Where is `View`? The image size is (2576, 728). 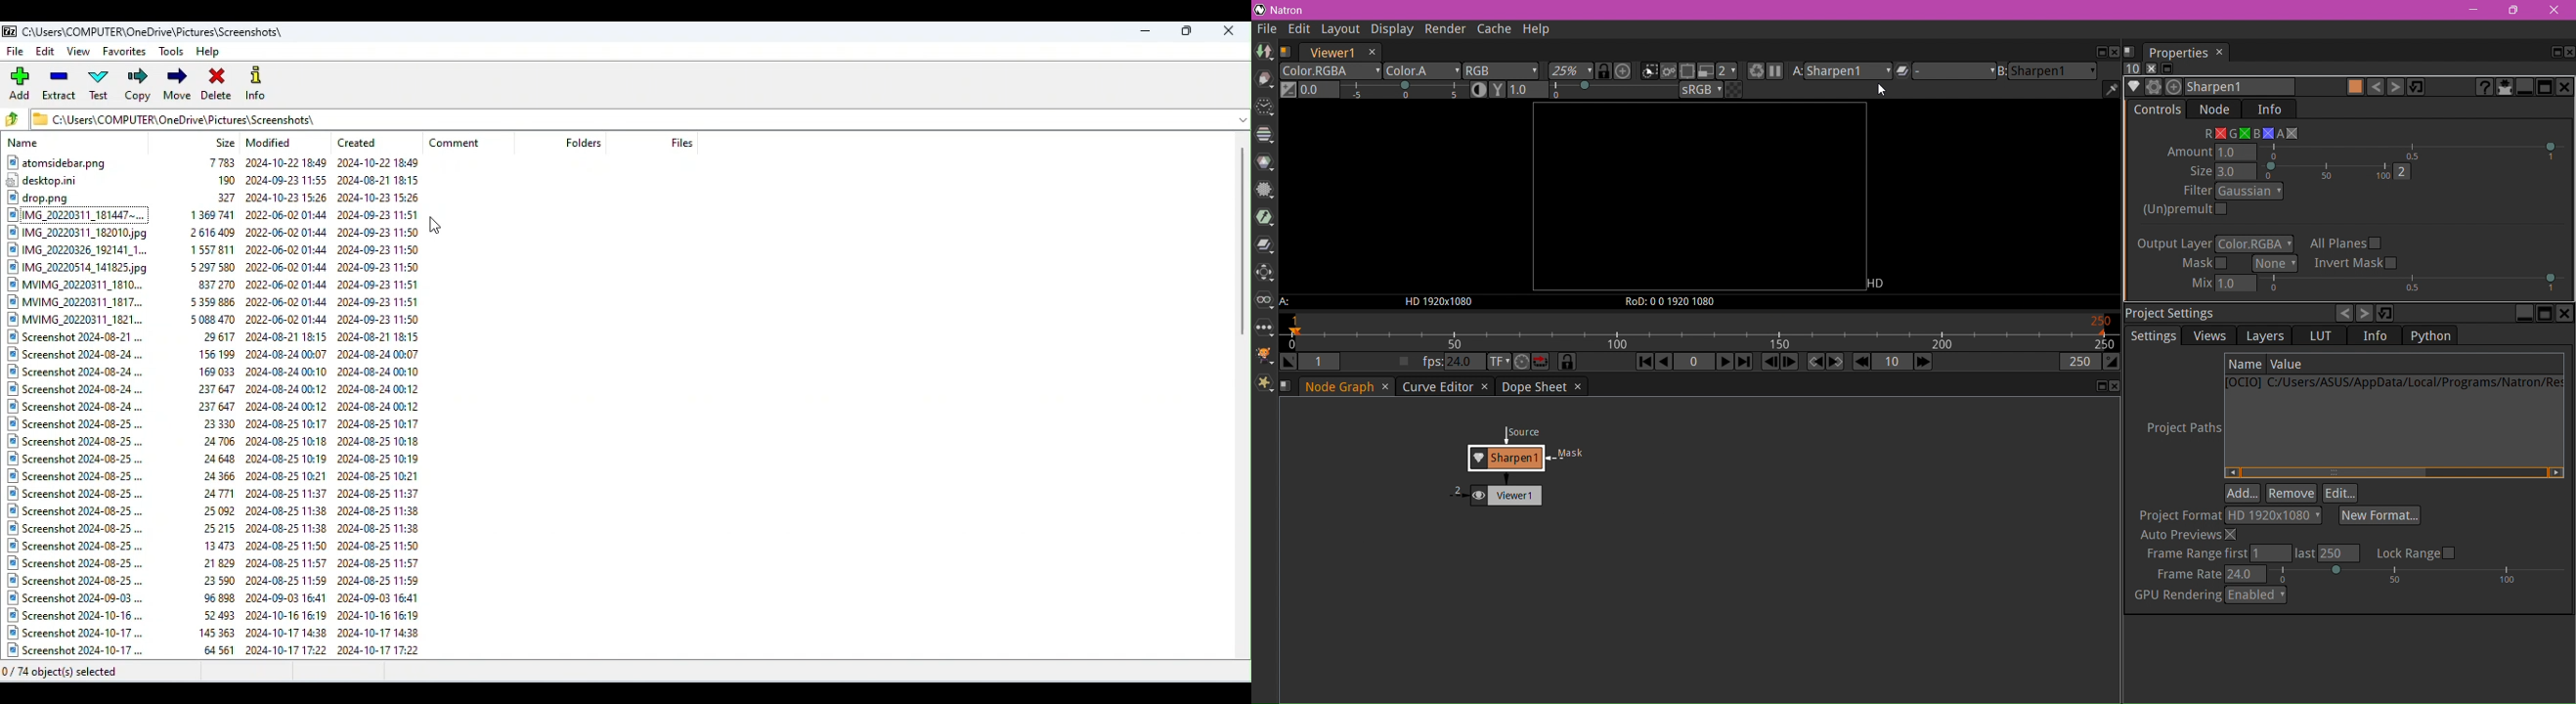 View is located at coordinates (81, 53).